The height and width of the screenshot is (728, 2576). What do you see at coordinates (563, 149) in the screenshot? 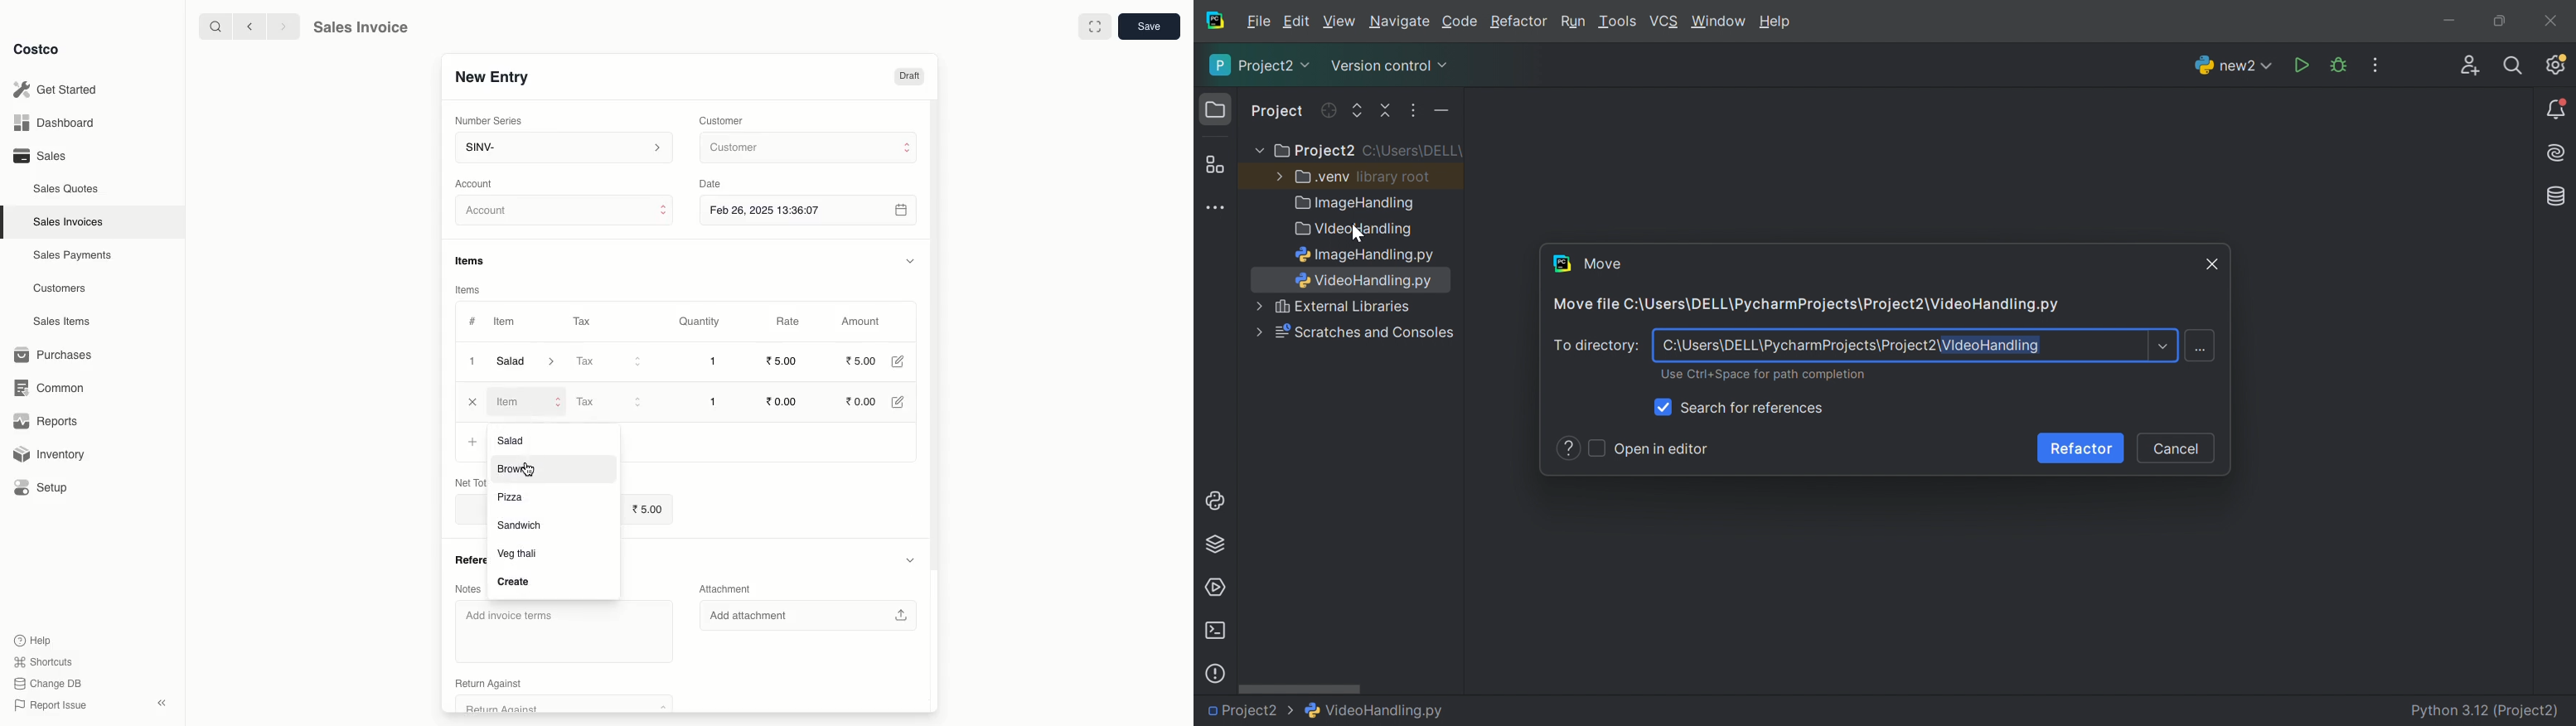
I see `SINV-` at bounding box center [563, 149].